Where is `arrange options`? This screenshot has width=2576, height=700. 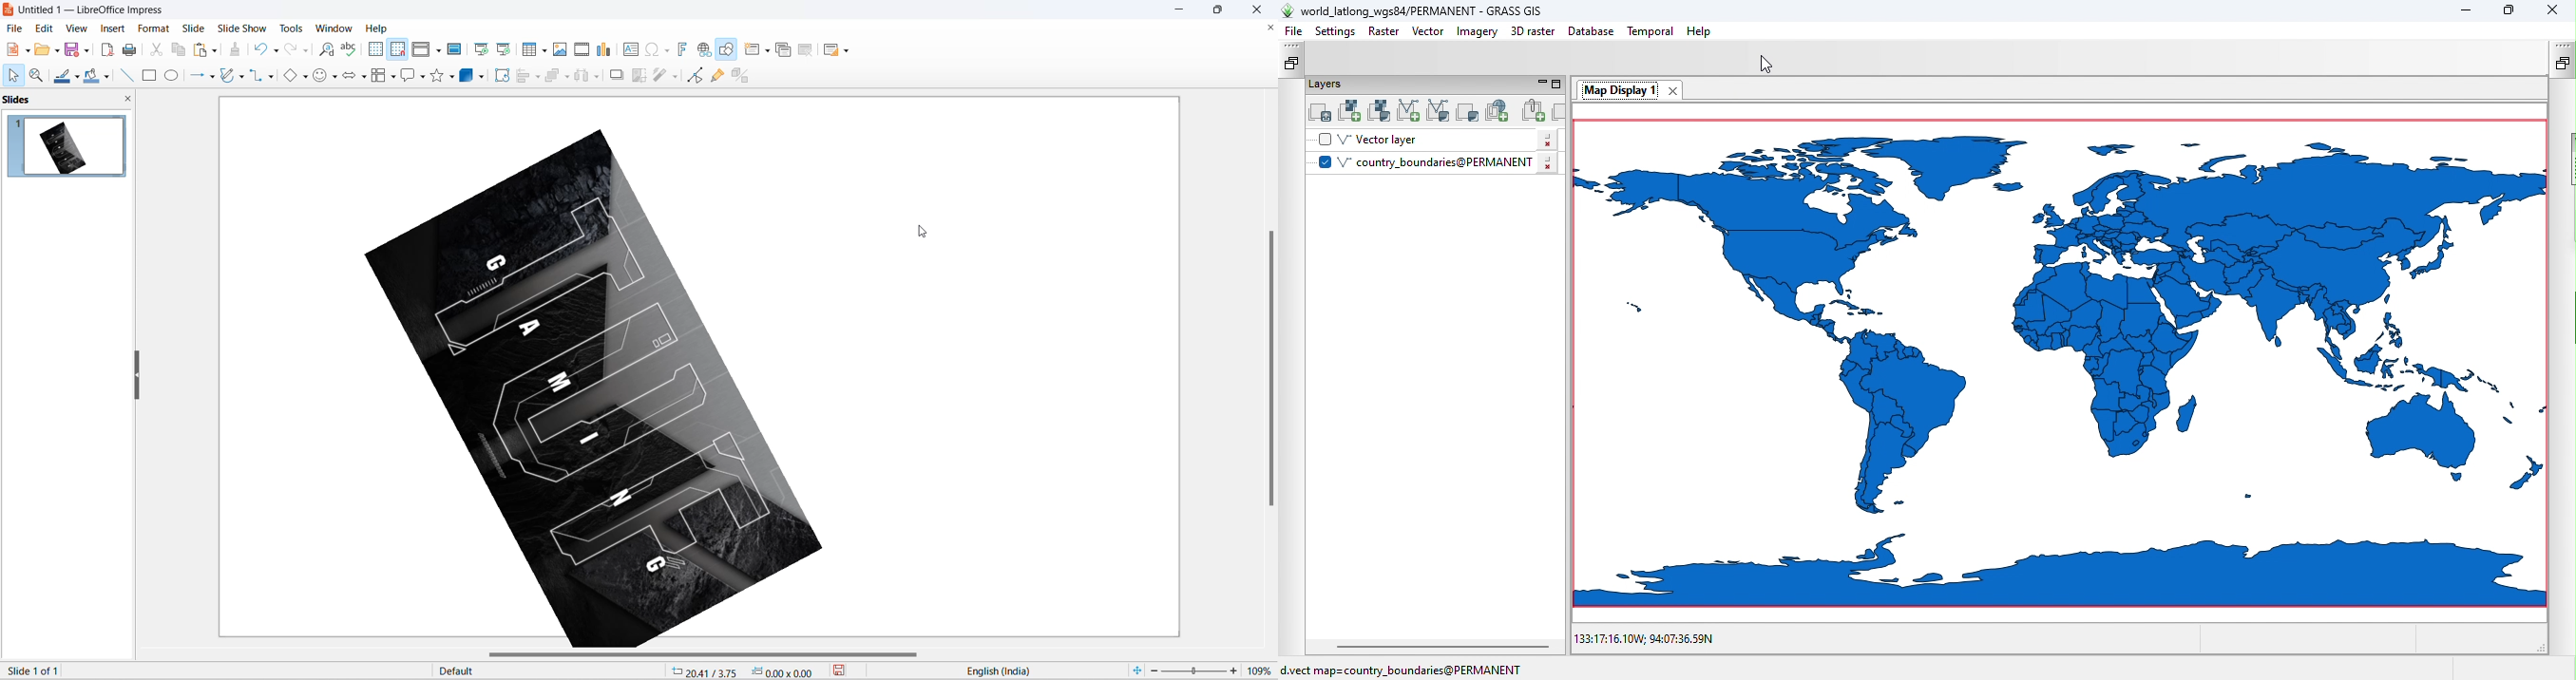 arrange options is located at coordinates (569, 77).